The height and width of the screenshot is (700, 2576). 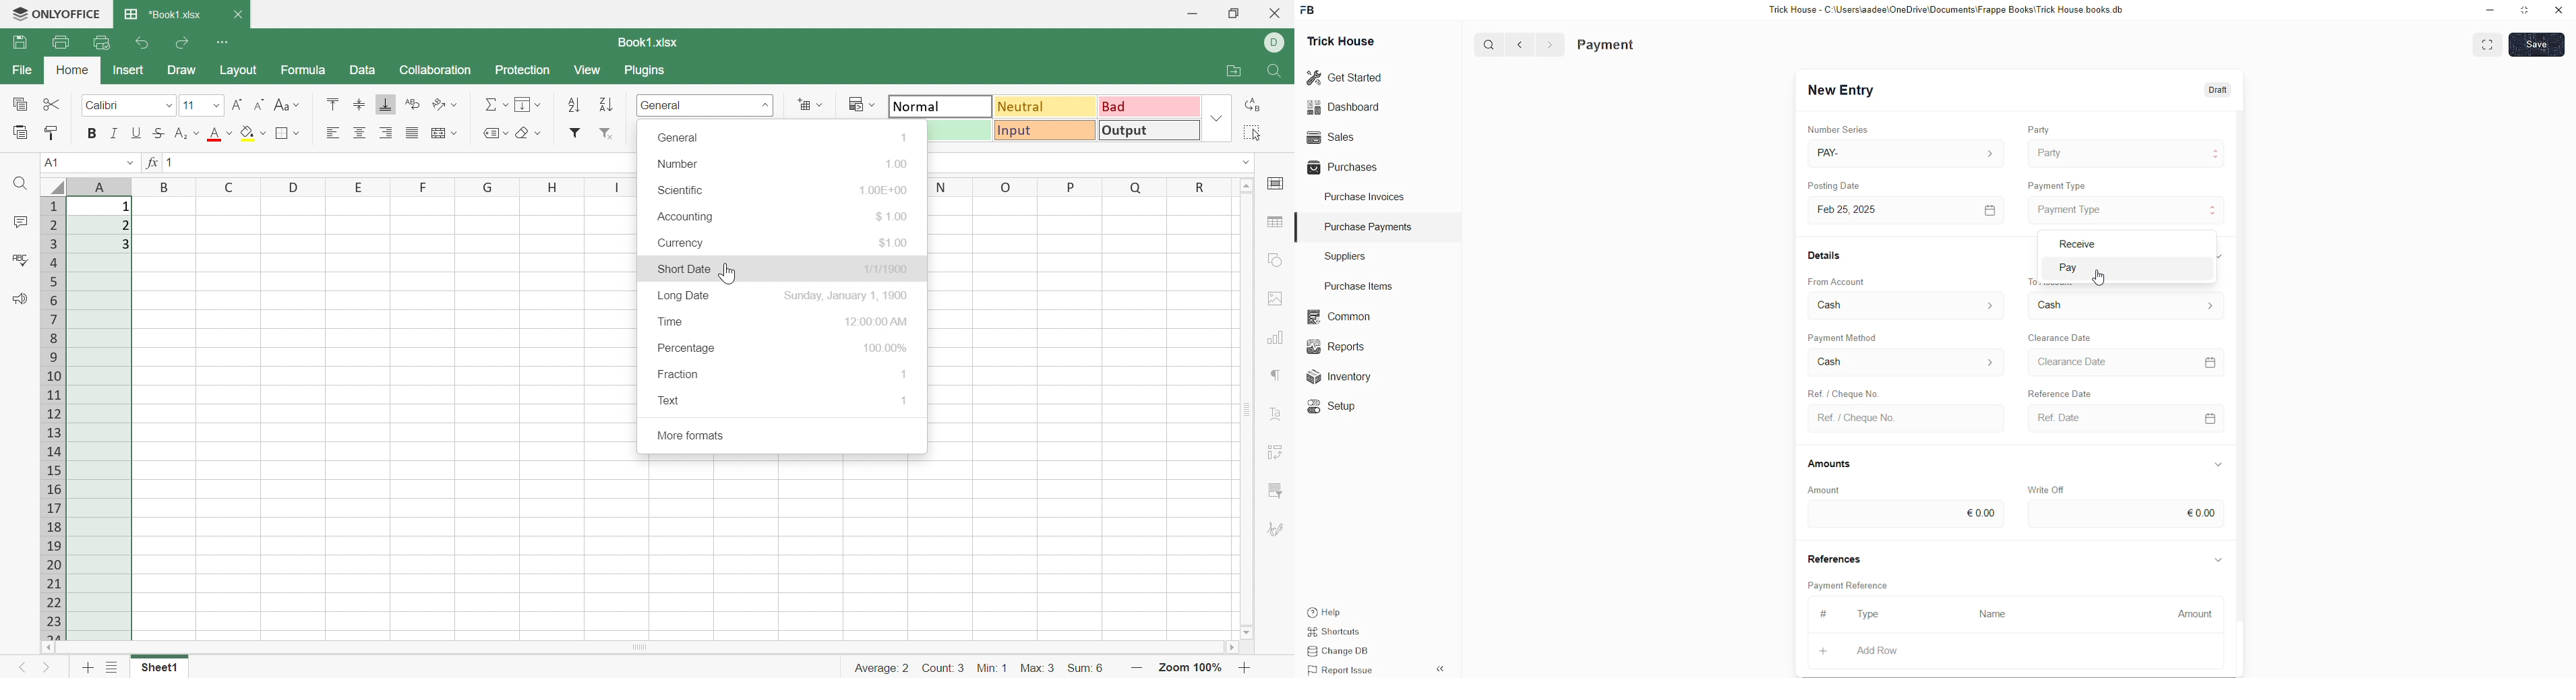 What do you see at coordinates (1835, 464) in the screenshot?
I see `Amounts` at bounding box center [1835, 464].